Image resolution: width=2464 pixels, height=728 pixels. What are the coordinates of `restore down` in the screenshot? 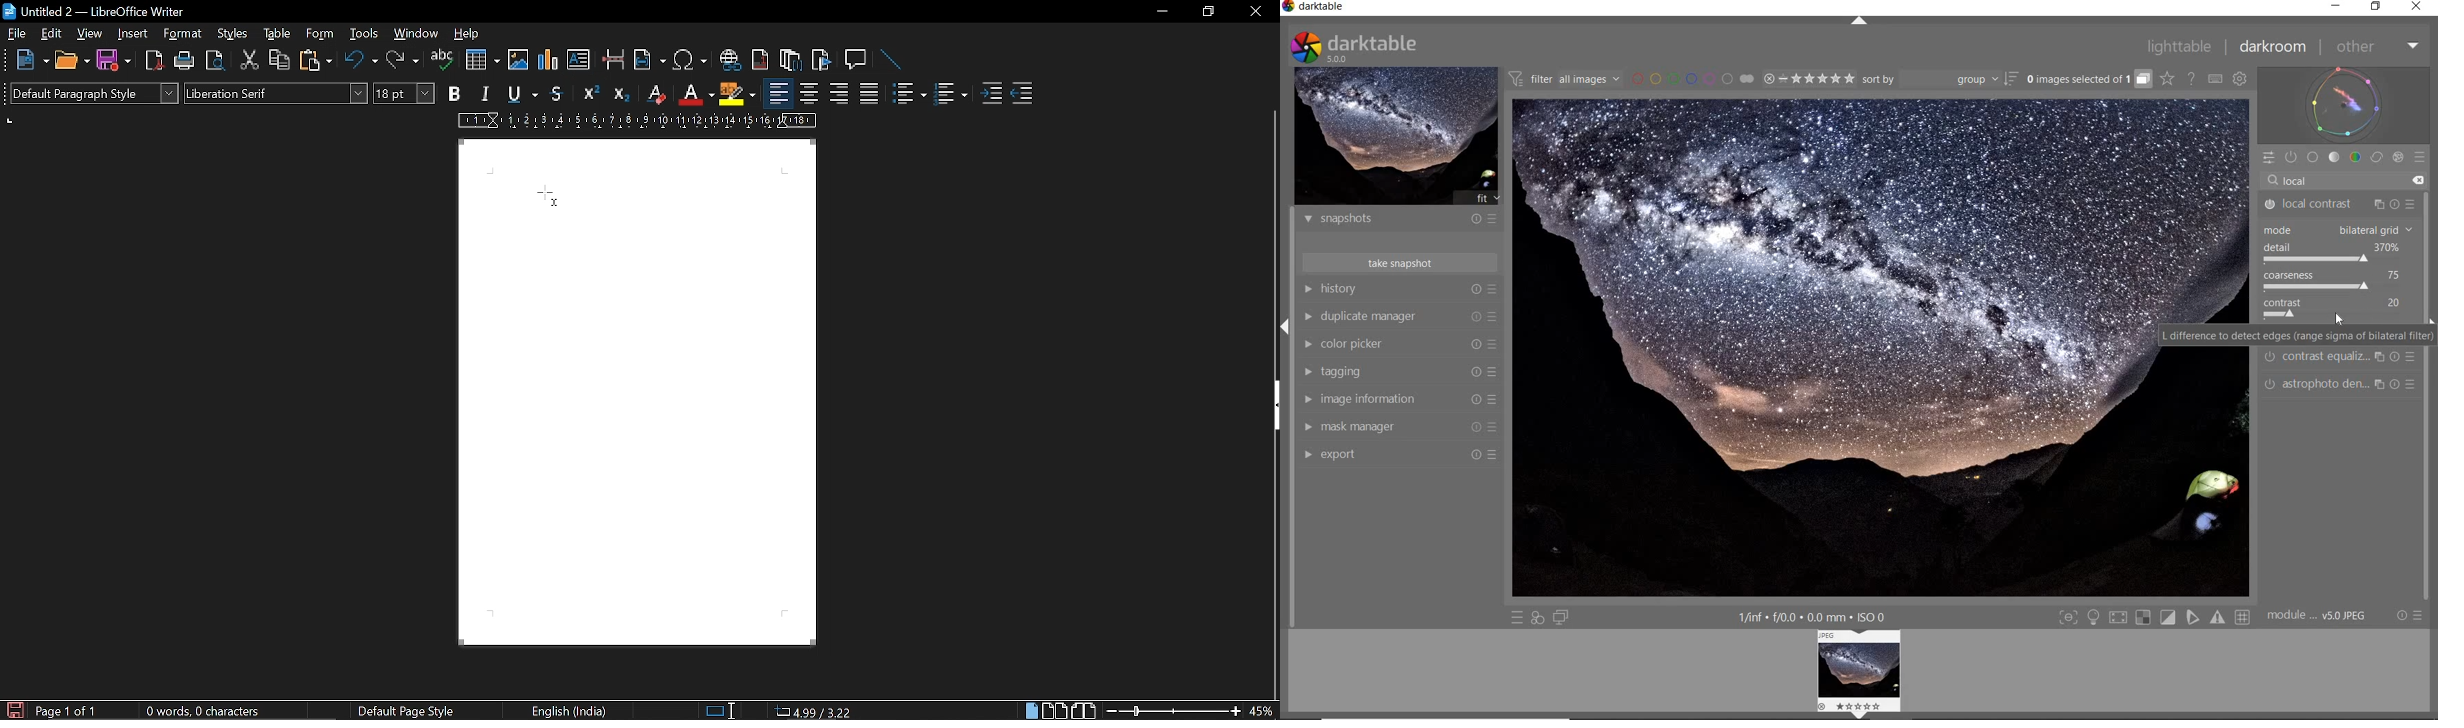 It's located at (1207, 12).